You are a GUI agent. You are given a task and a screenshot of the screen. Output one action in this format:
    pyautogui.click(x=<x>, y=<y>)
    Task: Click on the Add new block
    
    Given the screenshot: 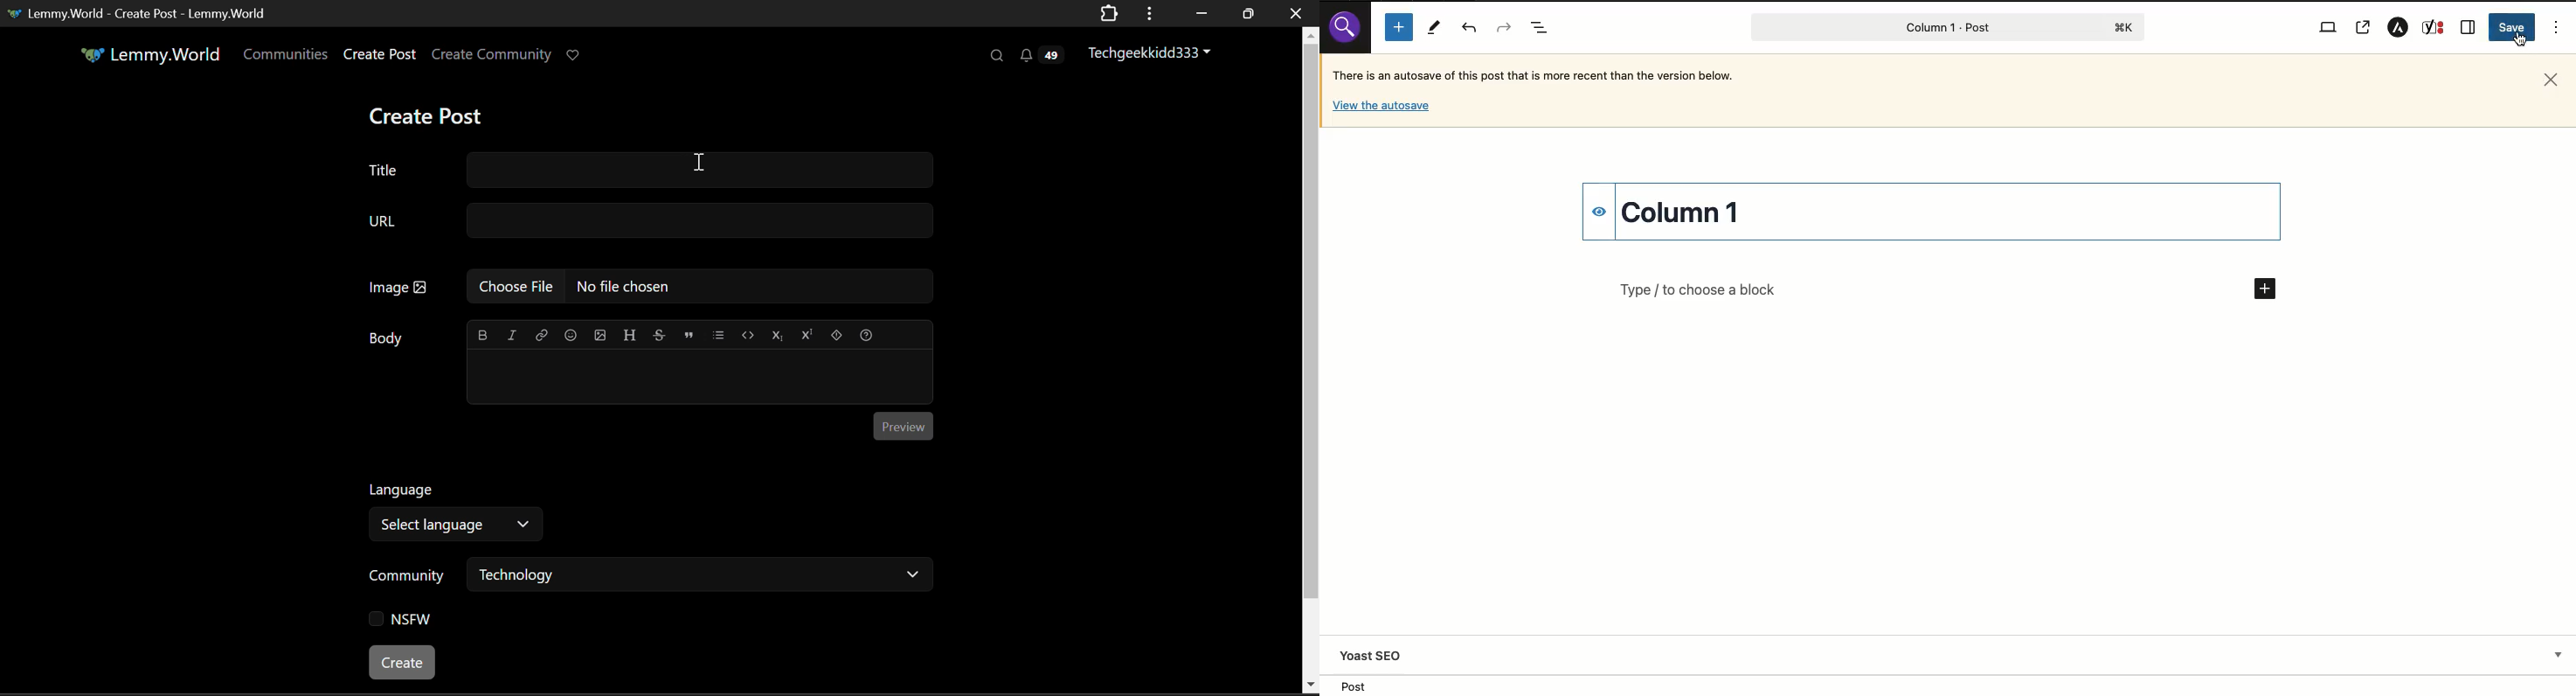 What is the action you would take?
    pyautogui.click(x=1399, y=27)
    